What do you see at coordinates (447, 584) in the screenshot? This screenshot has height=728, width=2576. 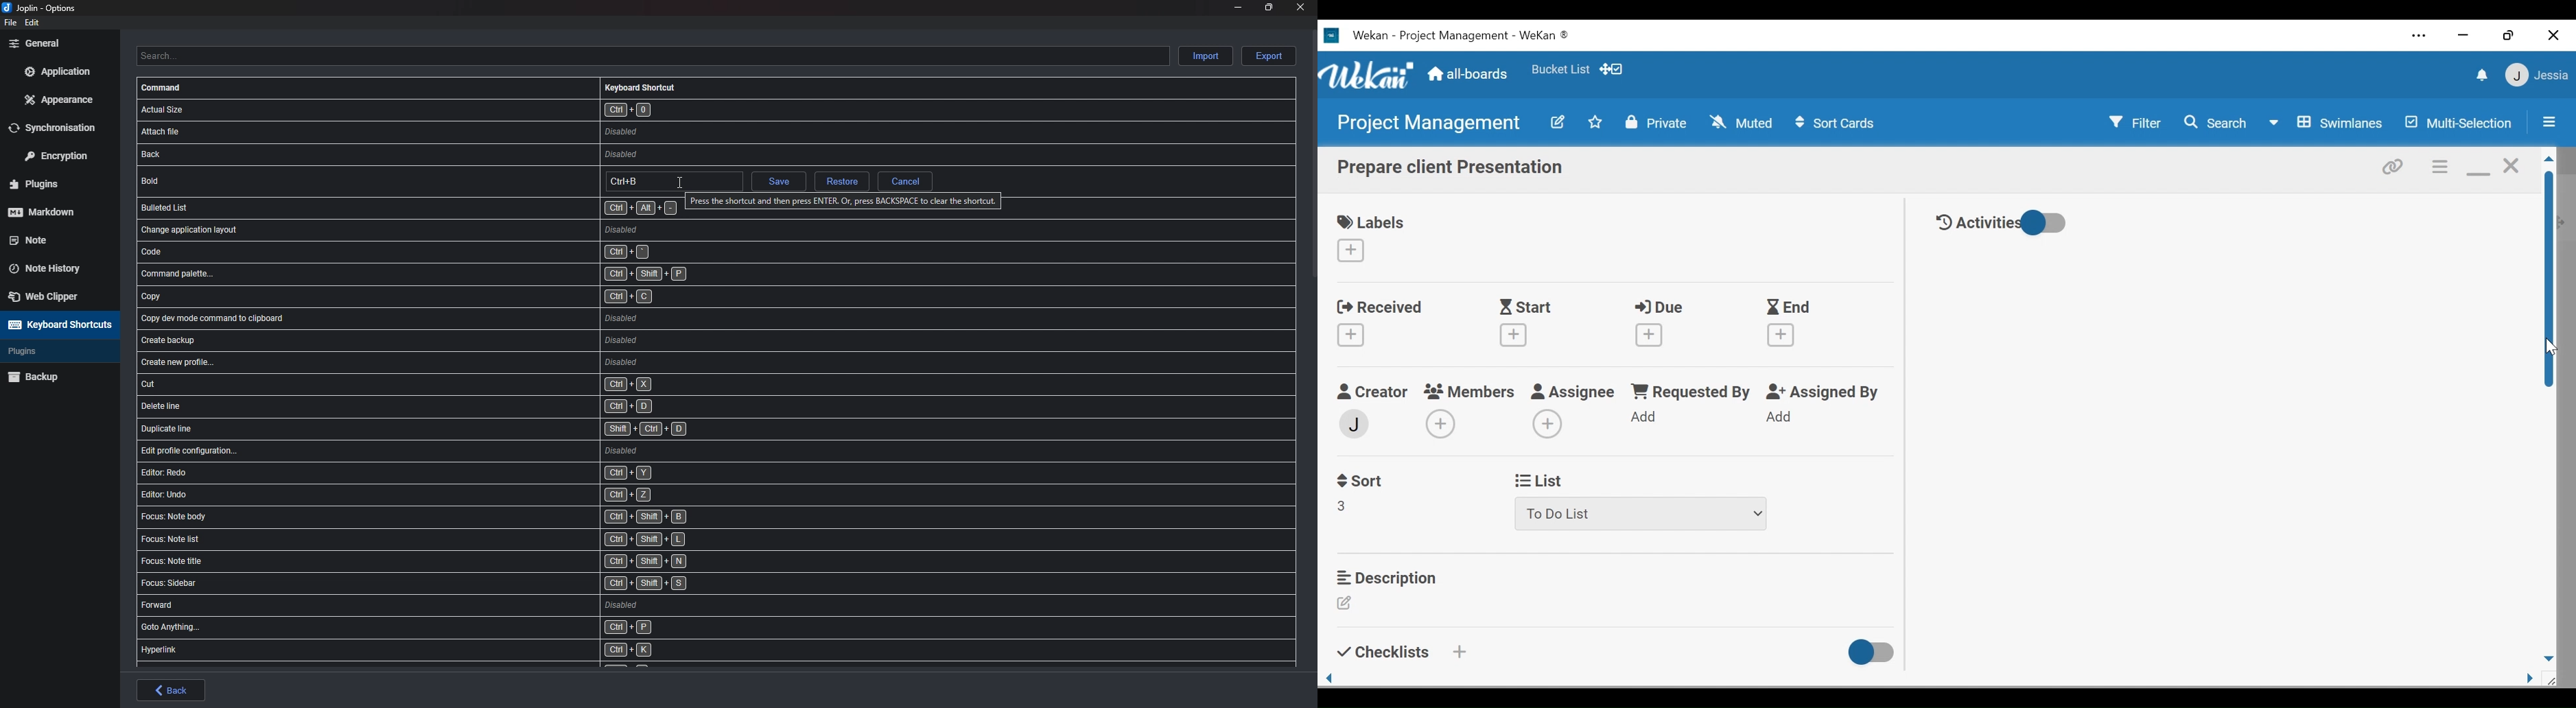 I see `shortcut` at bounding box center [447, 584].